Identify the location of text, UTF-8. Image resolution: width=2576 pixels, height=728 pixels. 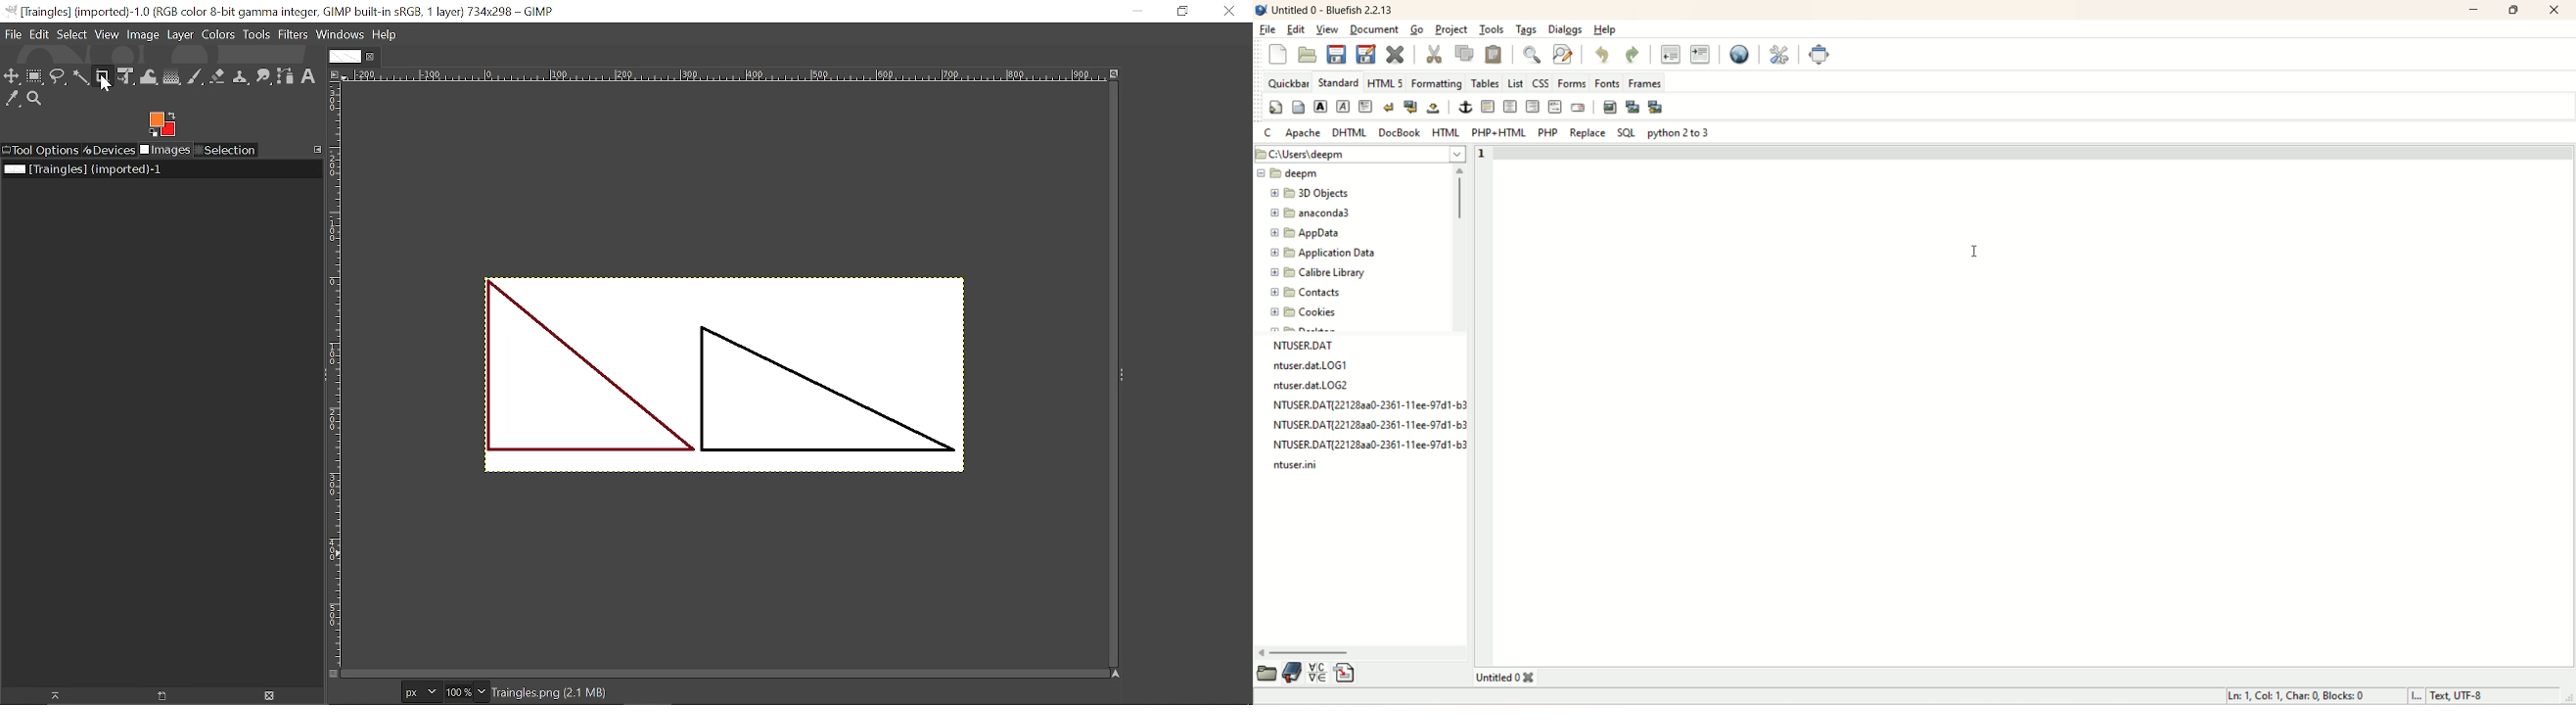
(2466, 696).